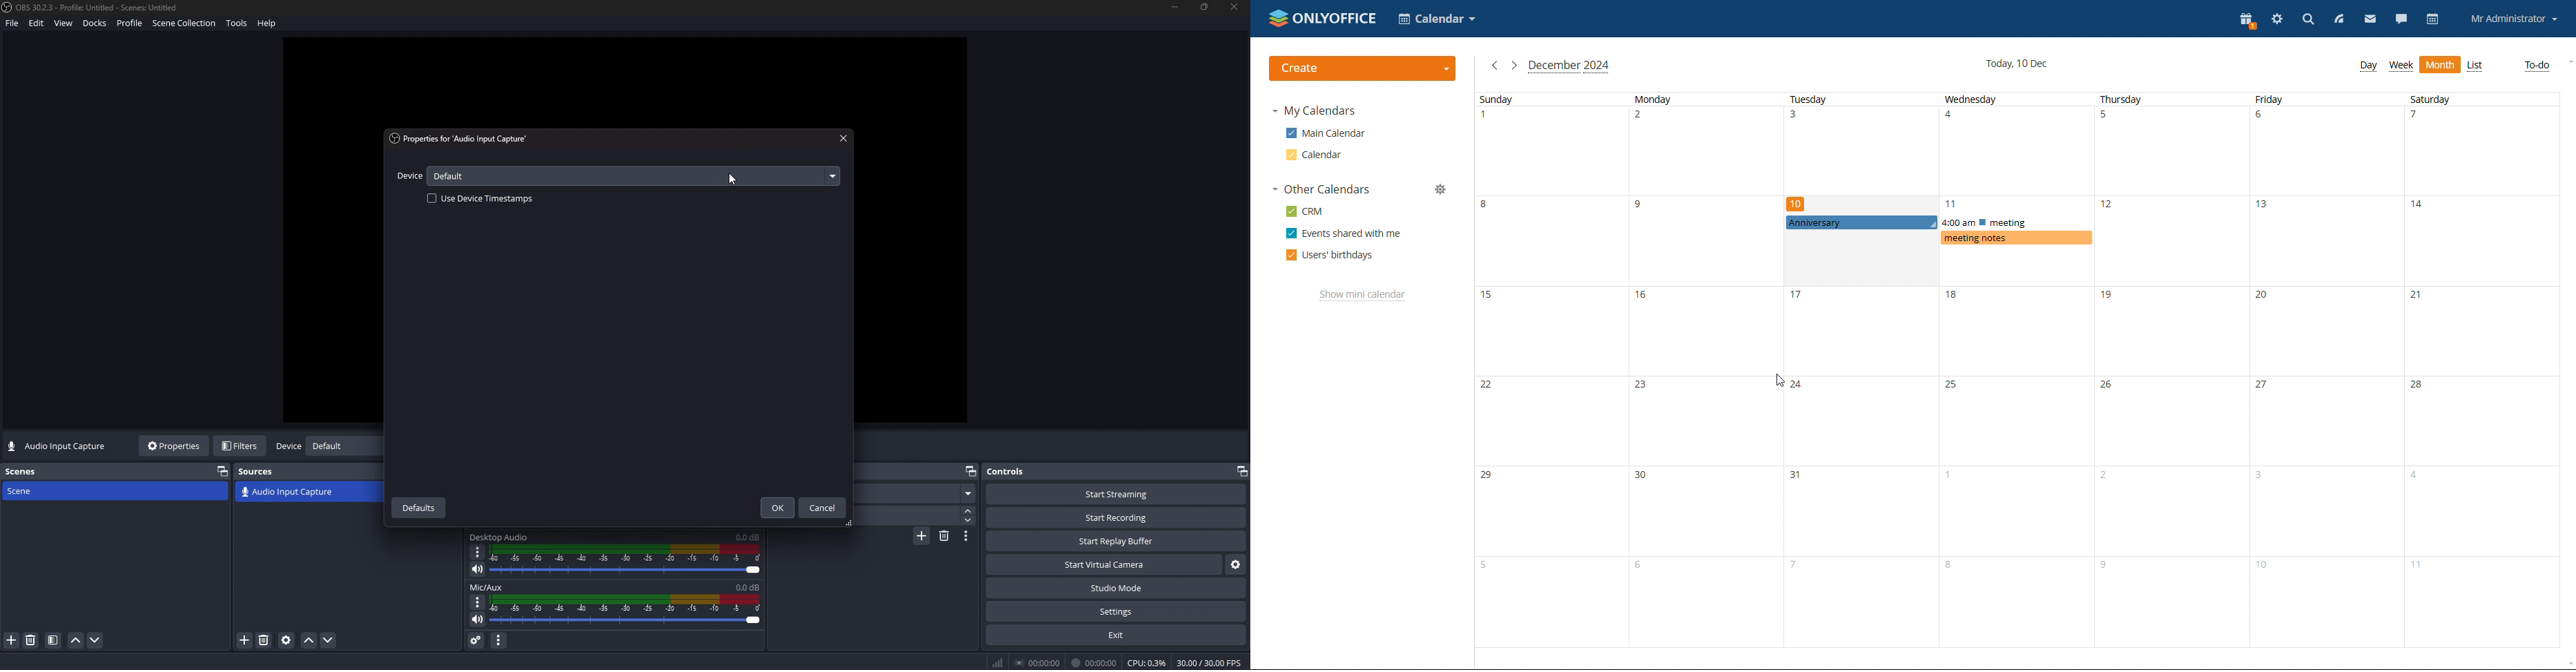 This screenshot has height=672, width=2576. I want to click on remove source, so click(264, 640).